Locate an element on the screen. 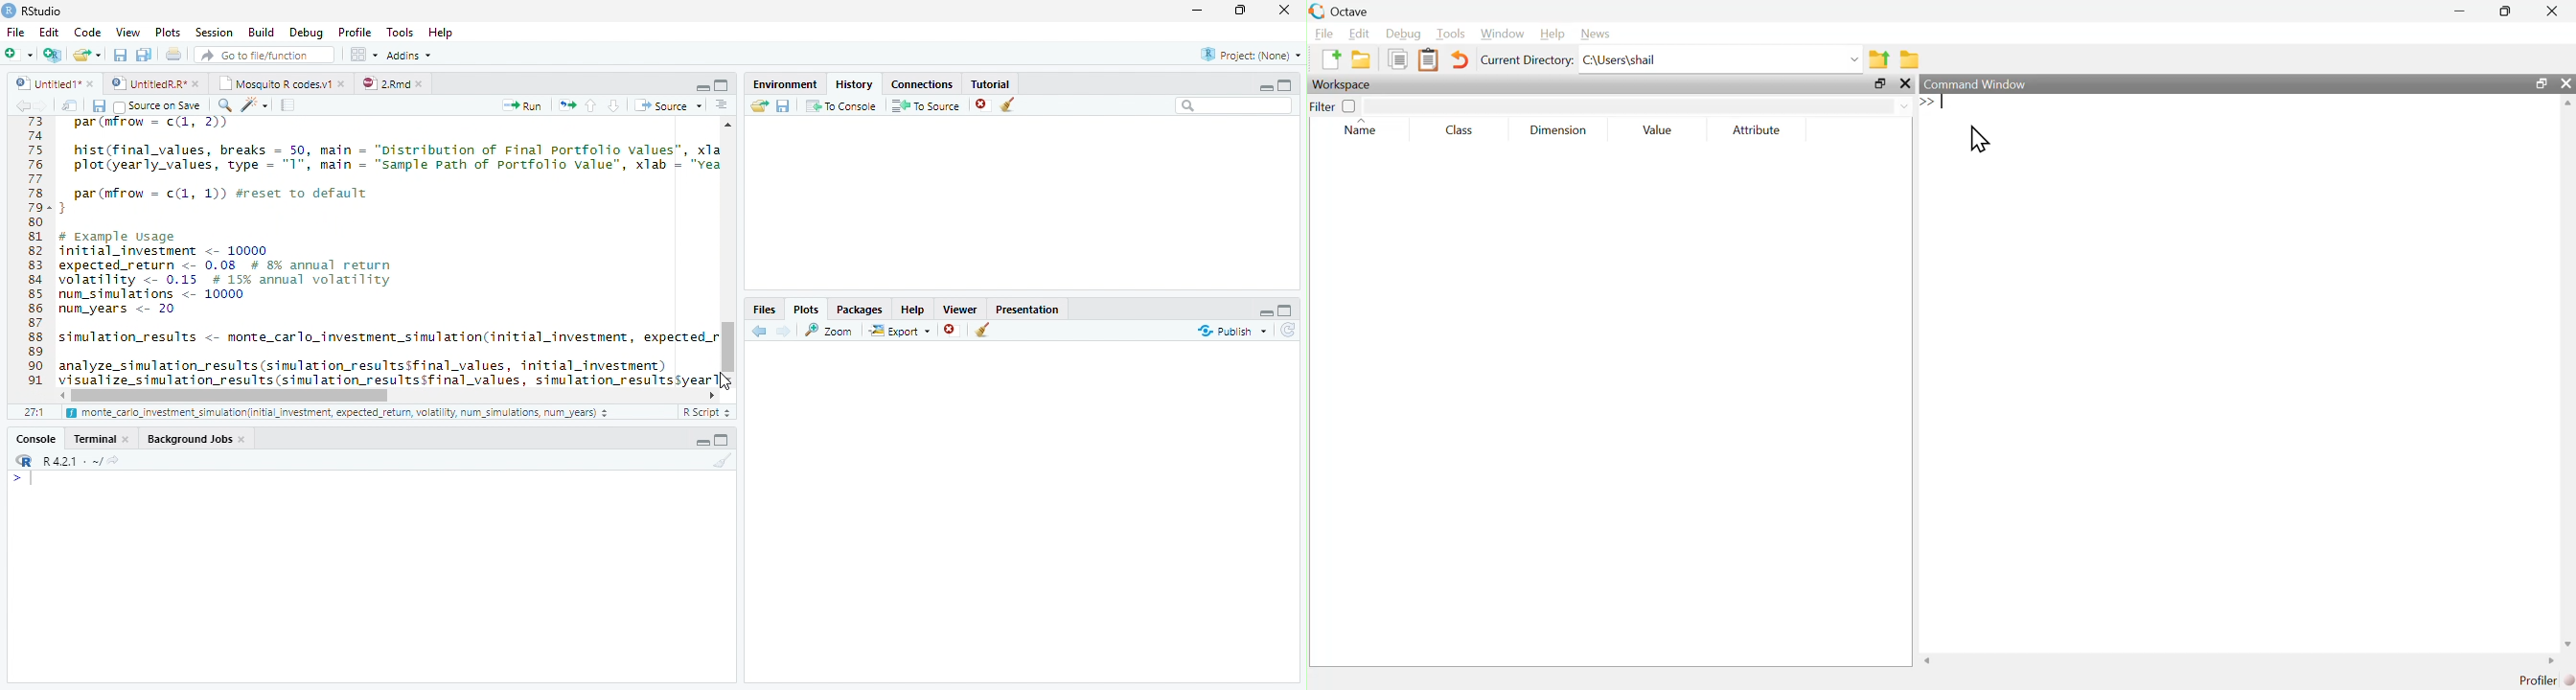 The height and width of the screenshot is (700, 2576). Hide is located at coordinates (1266, 86).